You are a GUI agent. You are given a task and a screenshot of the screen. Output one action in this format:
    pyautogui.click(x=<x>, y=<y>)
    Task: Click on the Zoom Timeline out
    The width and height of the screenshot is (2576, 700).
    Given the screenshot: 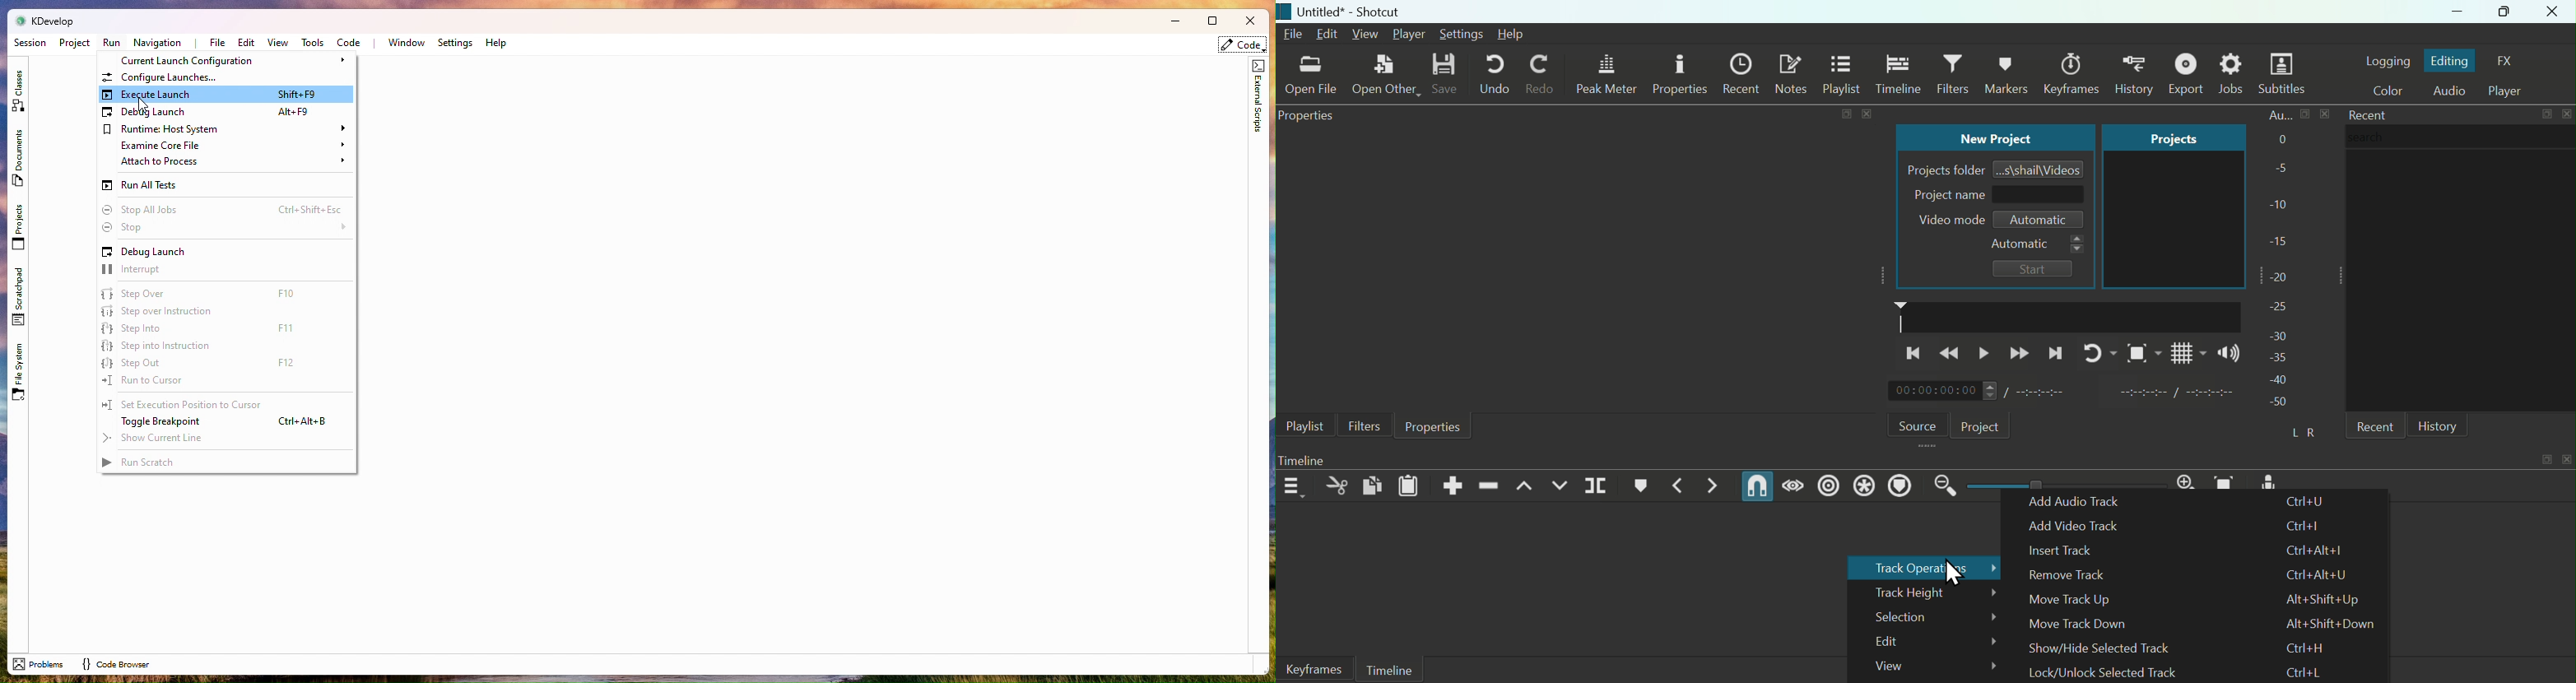 What is the action you would take?
    pyautogui.click(x=1946, y=490)
    